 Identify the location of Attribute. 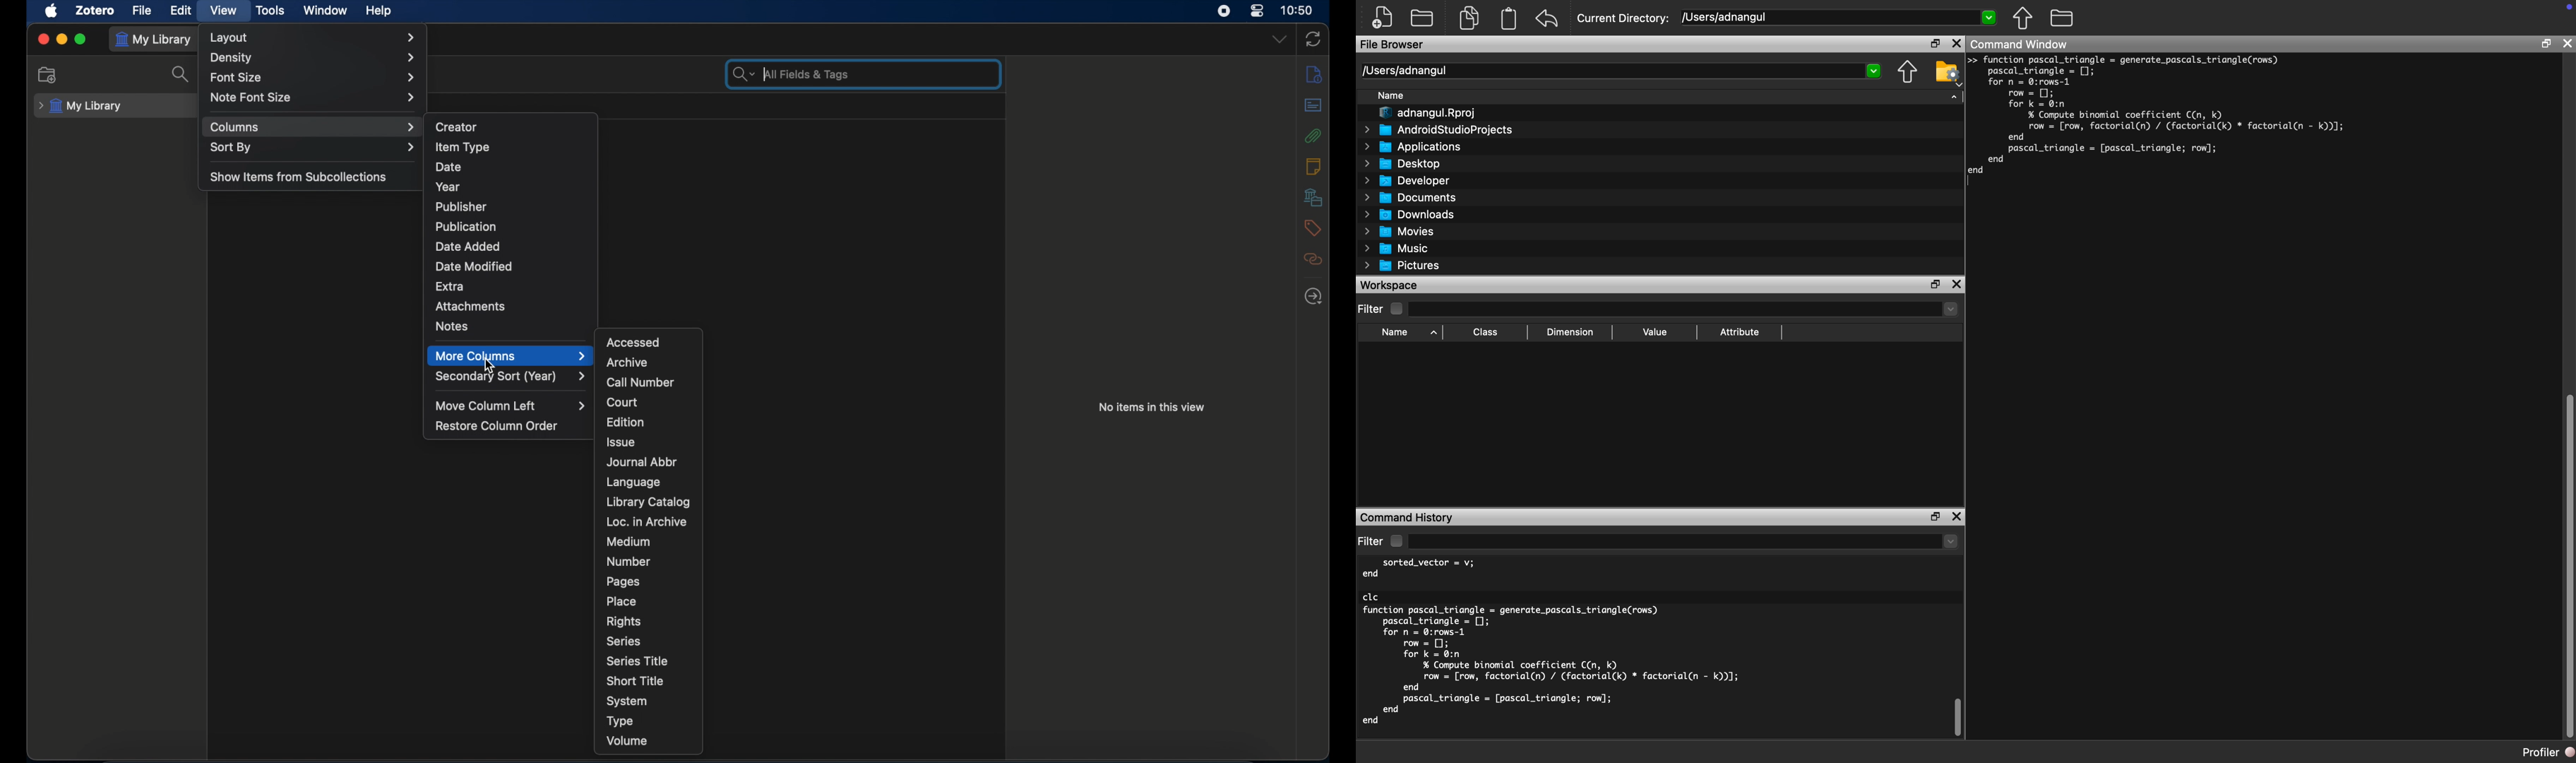
(1738, 332).